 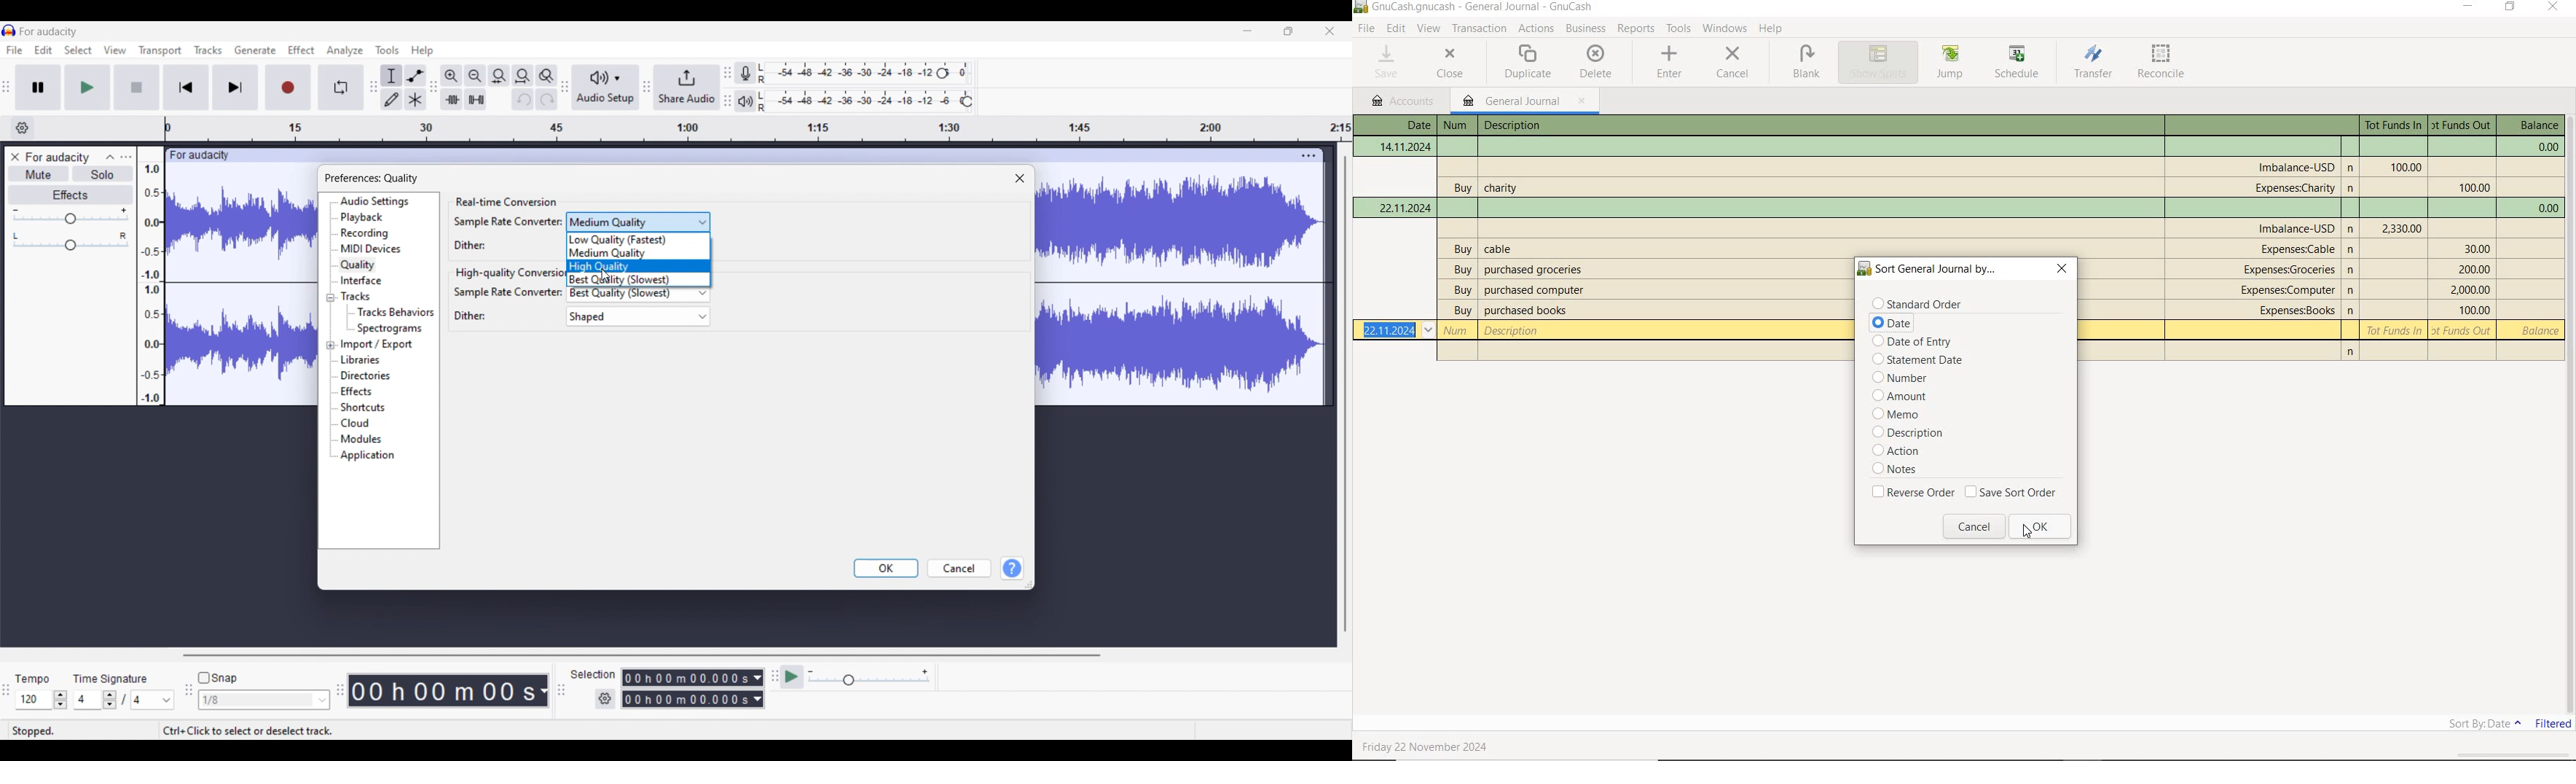 What do you see at coordinates (110, 700) in the screenshot?
I see `Increase/Decrease time signature` at bounding box center [110, 700].